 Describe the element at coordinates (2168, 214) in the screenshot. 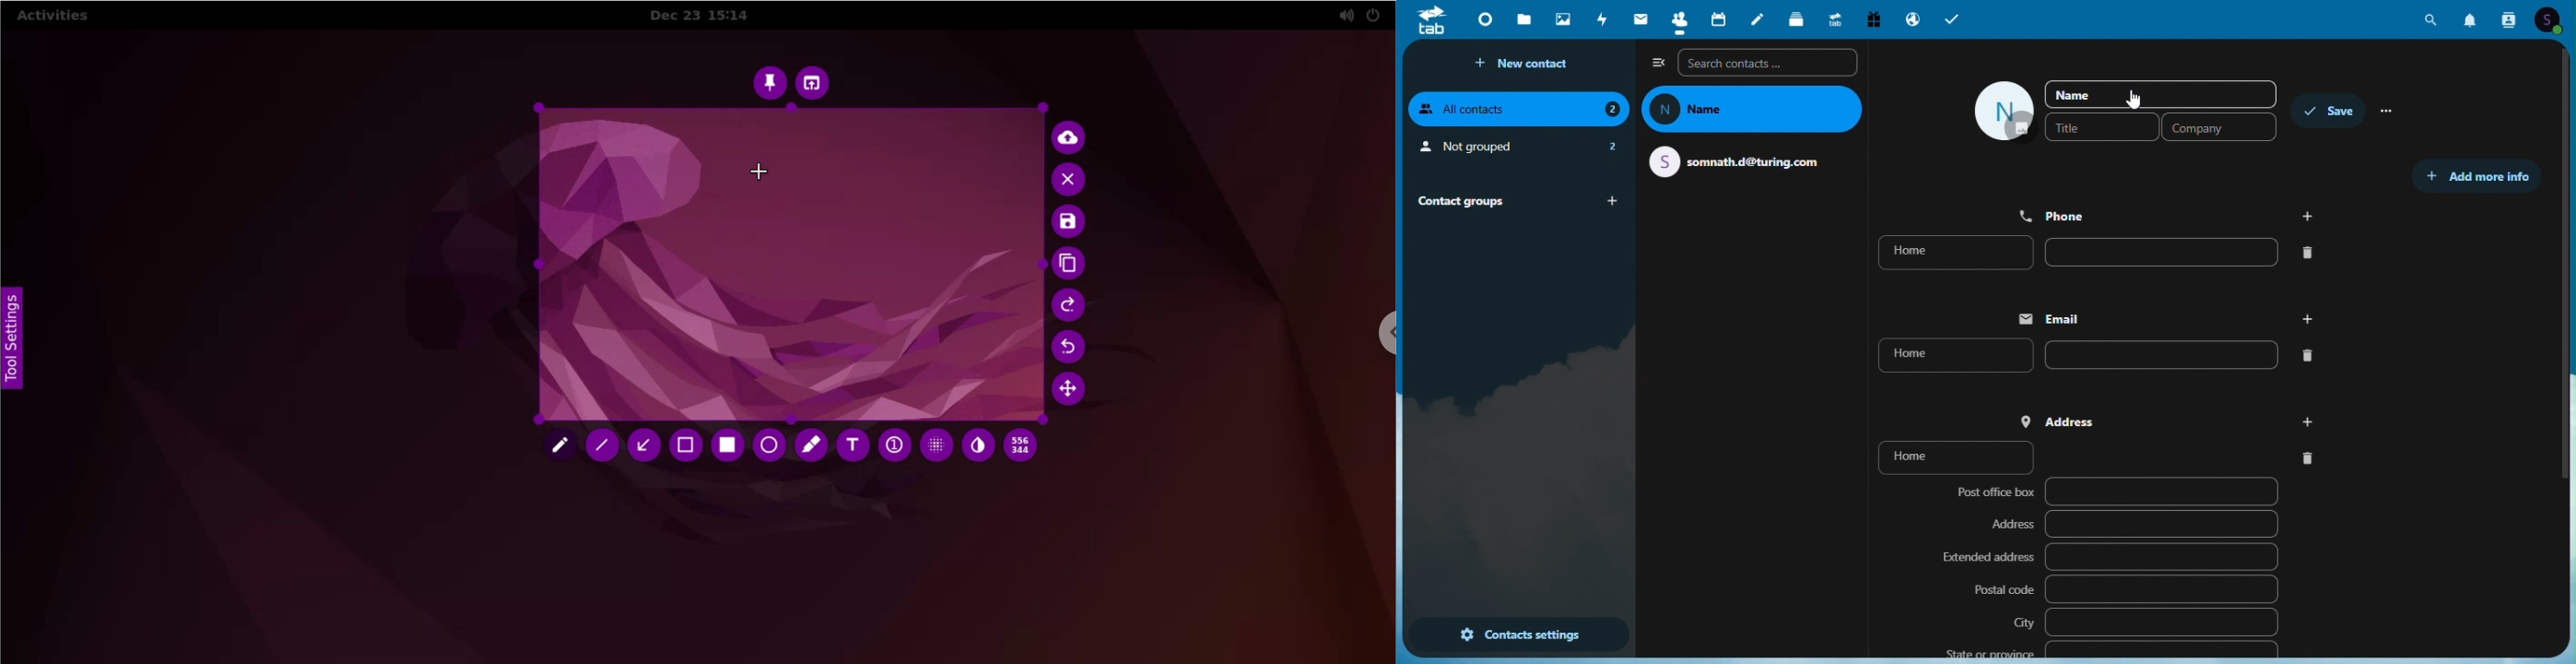

I see `phone` at that location.